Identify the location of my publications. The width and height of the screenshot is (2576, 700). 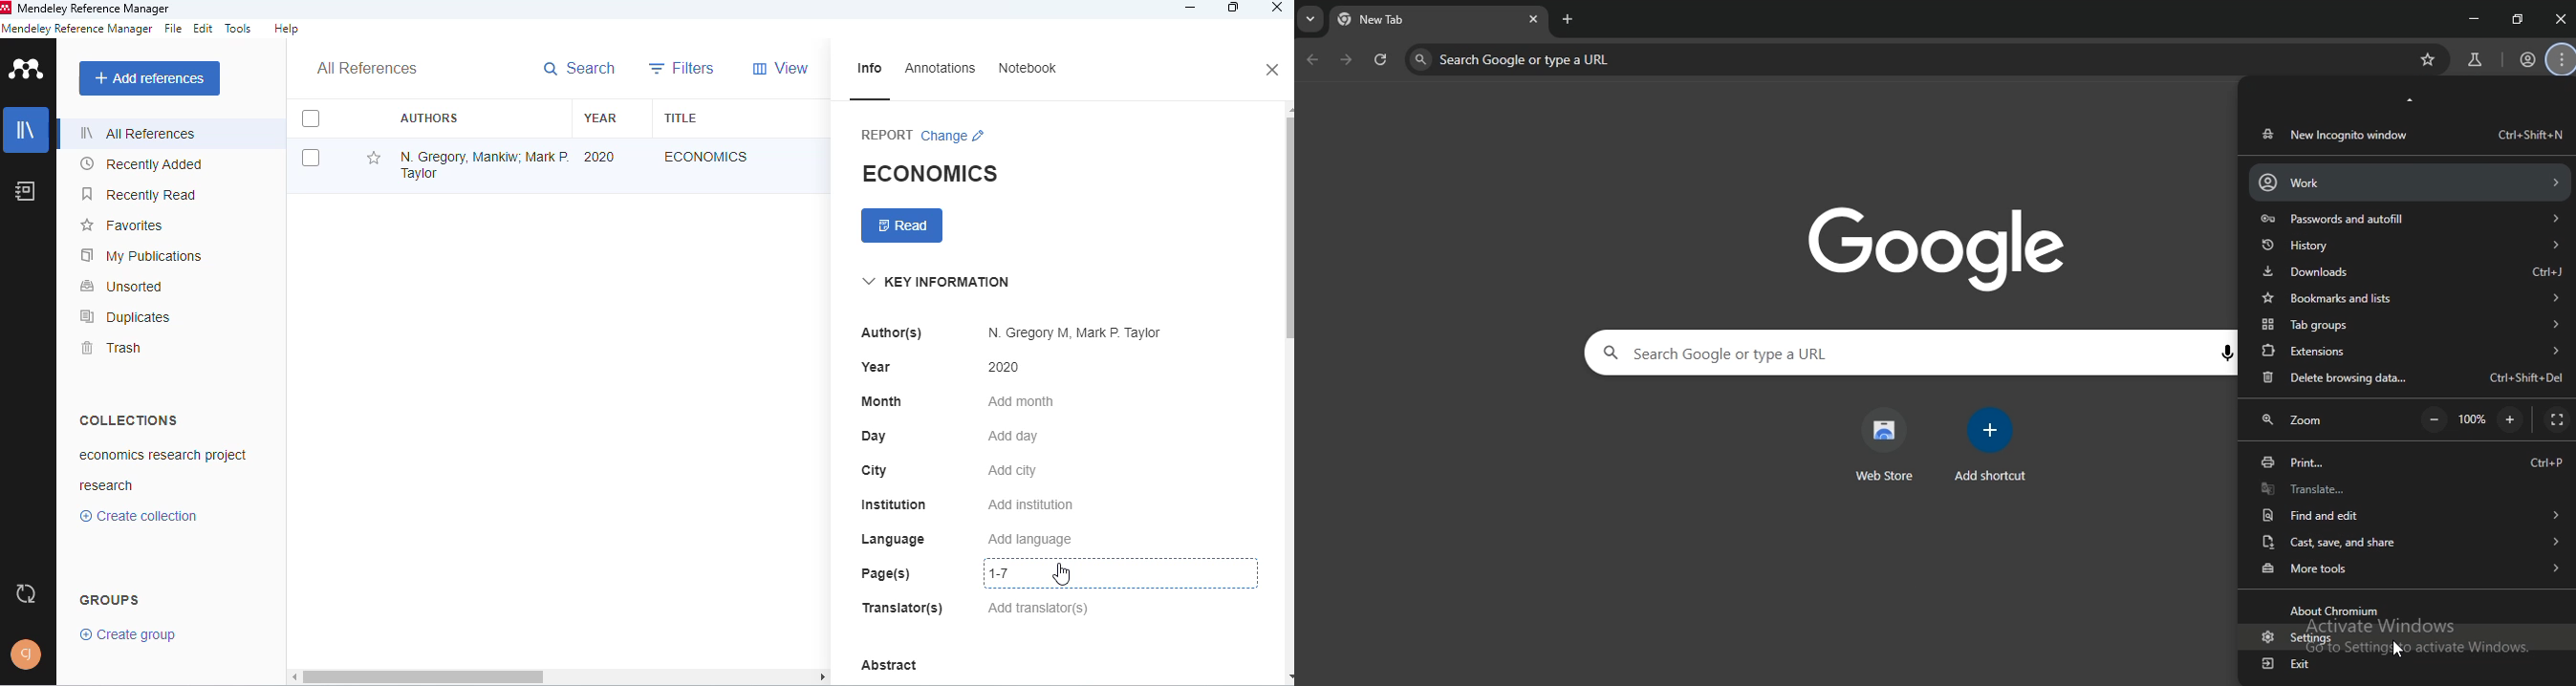
(141, 255).